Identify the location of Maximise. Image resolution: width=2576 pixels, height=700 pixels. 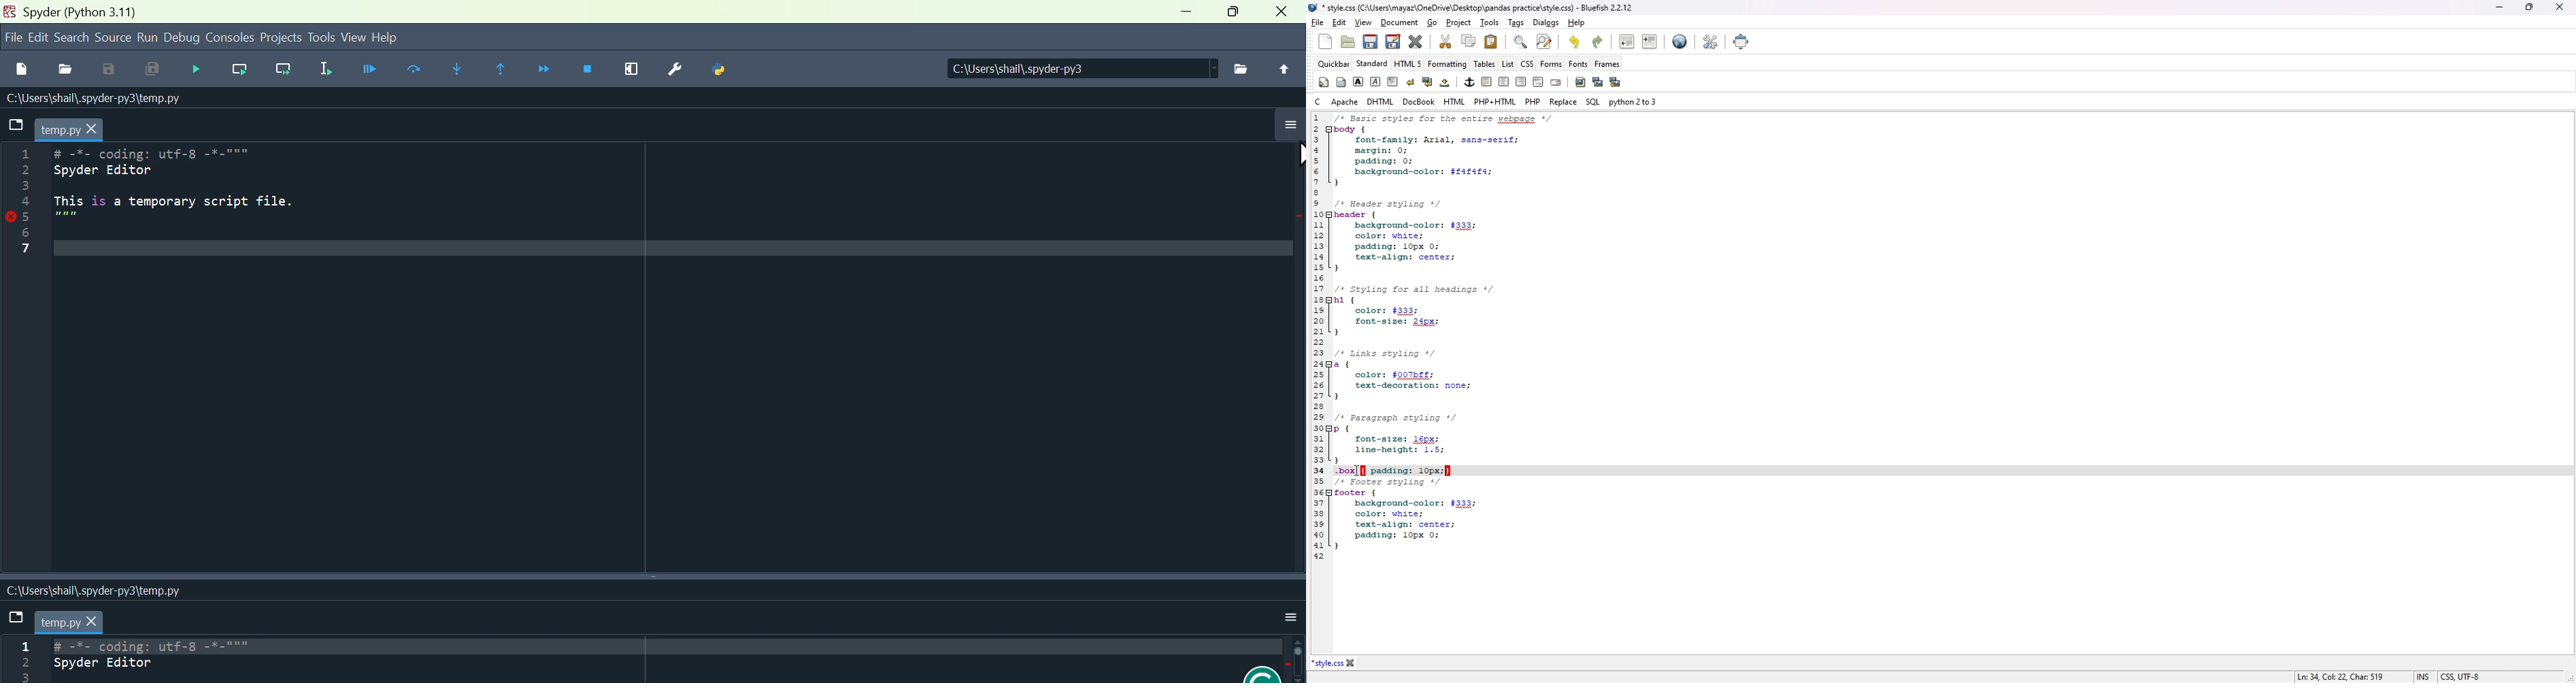
(1233, 16).